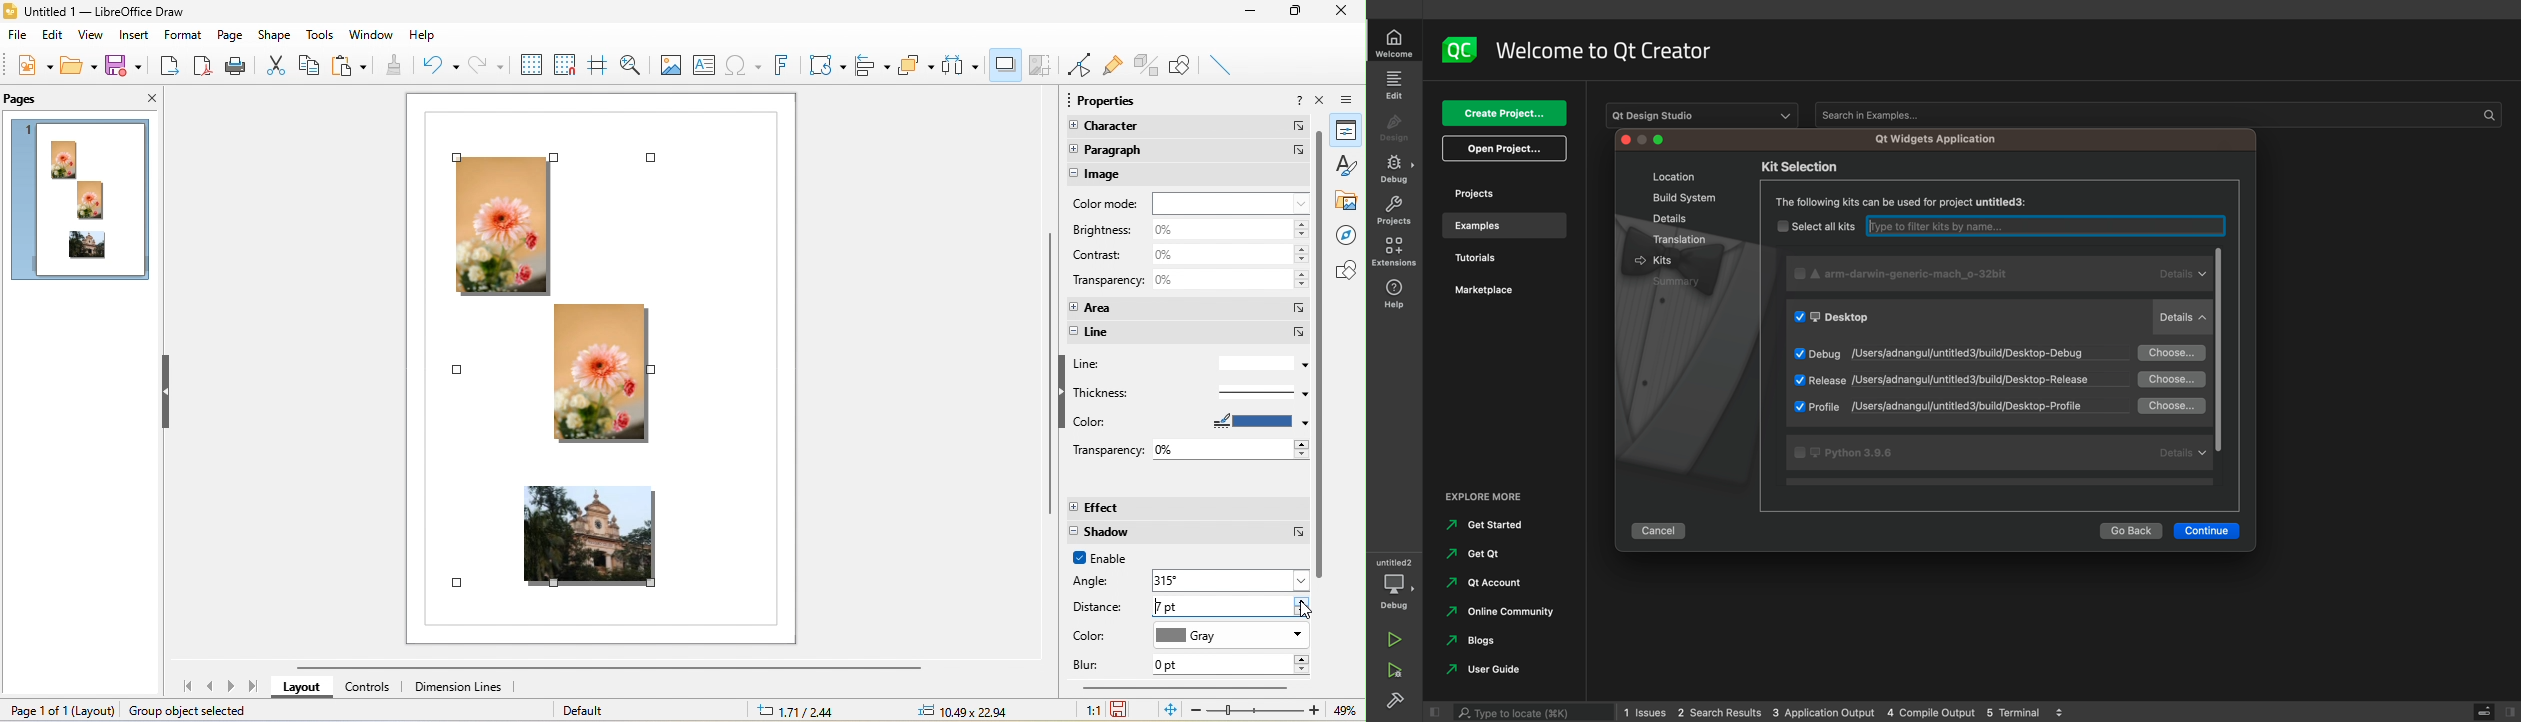 This screenshot has width=2548, height=728. I want to click on show draw function, so click(1184, 66).